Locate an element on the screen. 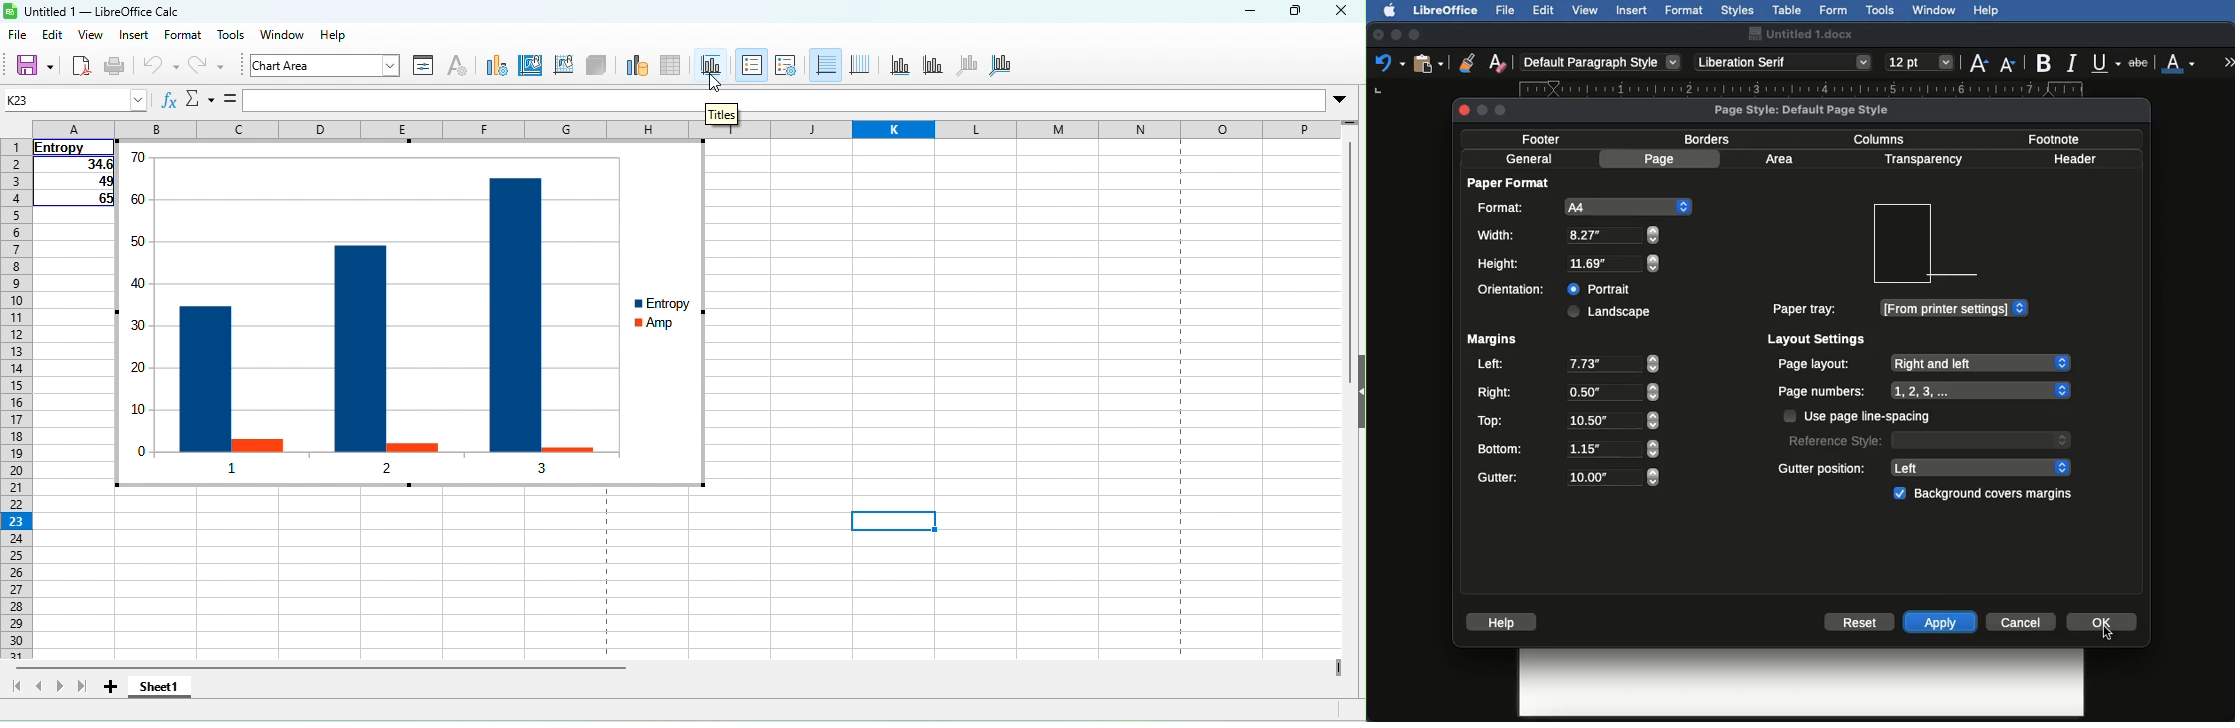 The width and height of the screenshot is (2240, 728). amp is located at coordinates (674, 326).